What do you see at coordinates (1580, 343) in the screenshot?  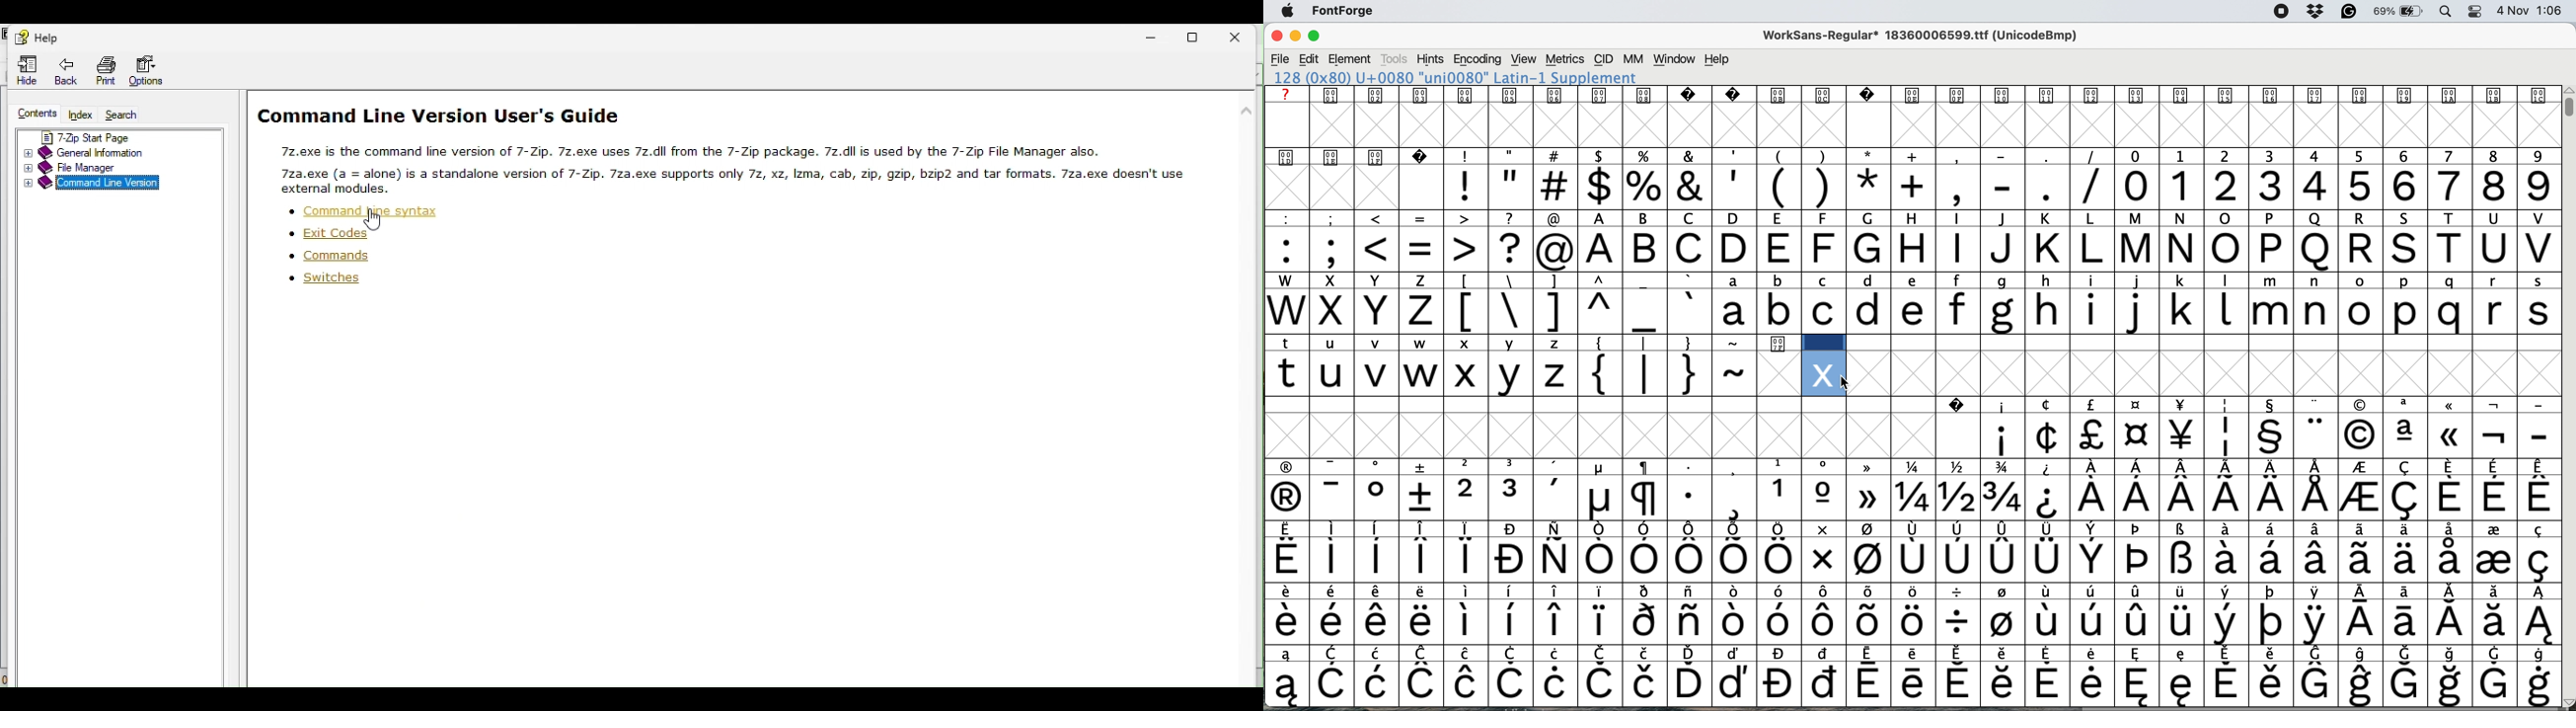 I see `special characters` at bounding box center [1580, 343].